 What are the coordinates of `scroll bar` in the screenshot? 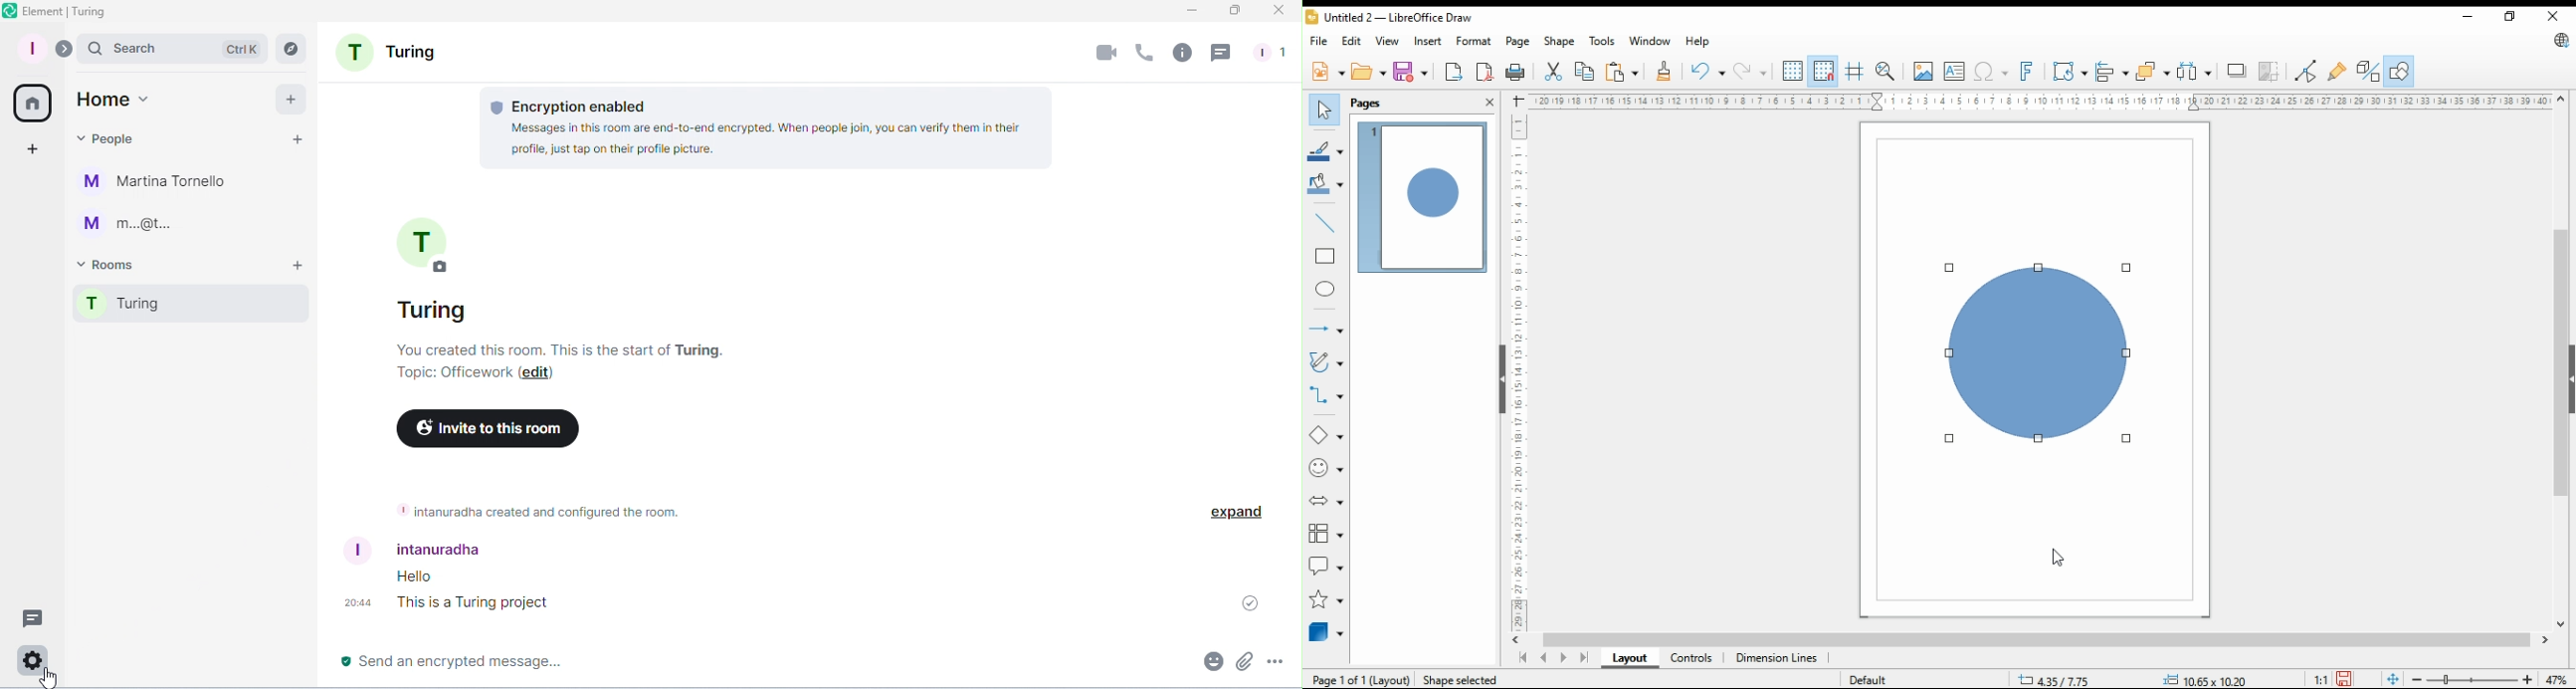 It's located at (2026, 640).